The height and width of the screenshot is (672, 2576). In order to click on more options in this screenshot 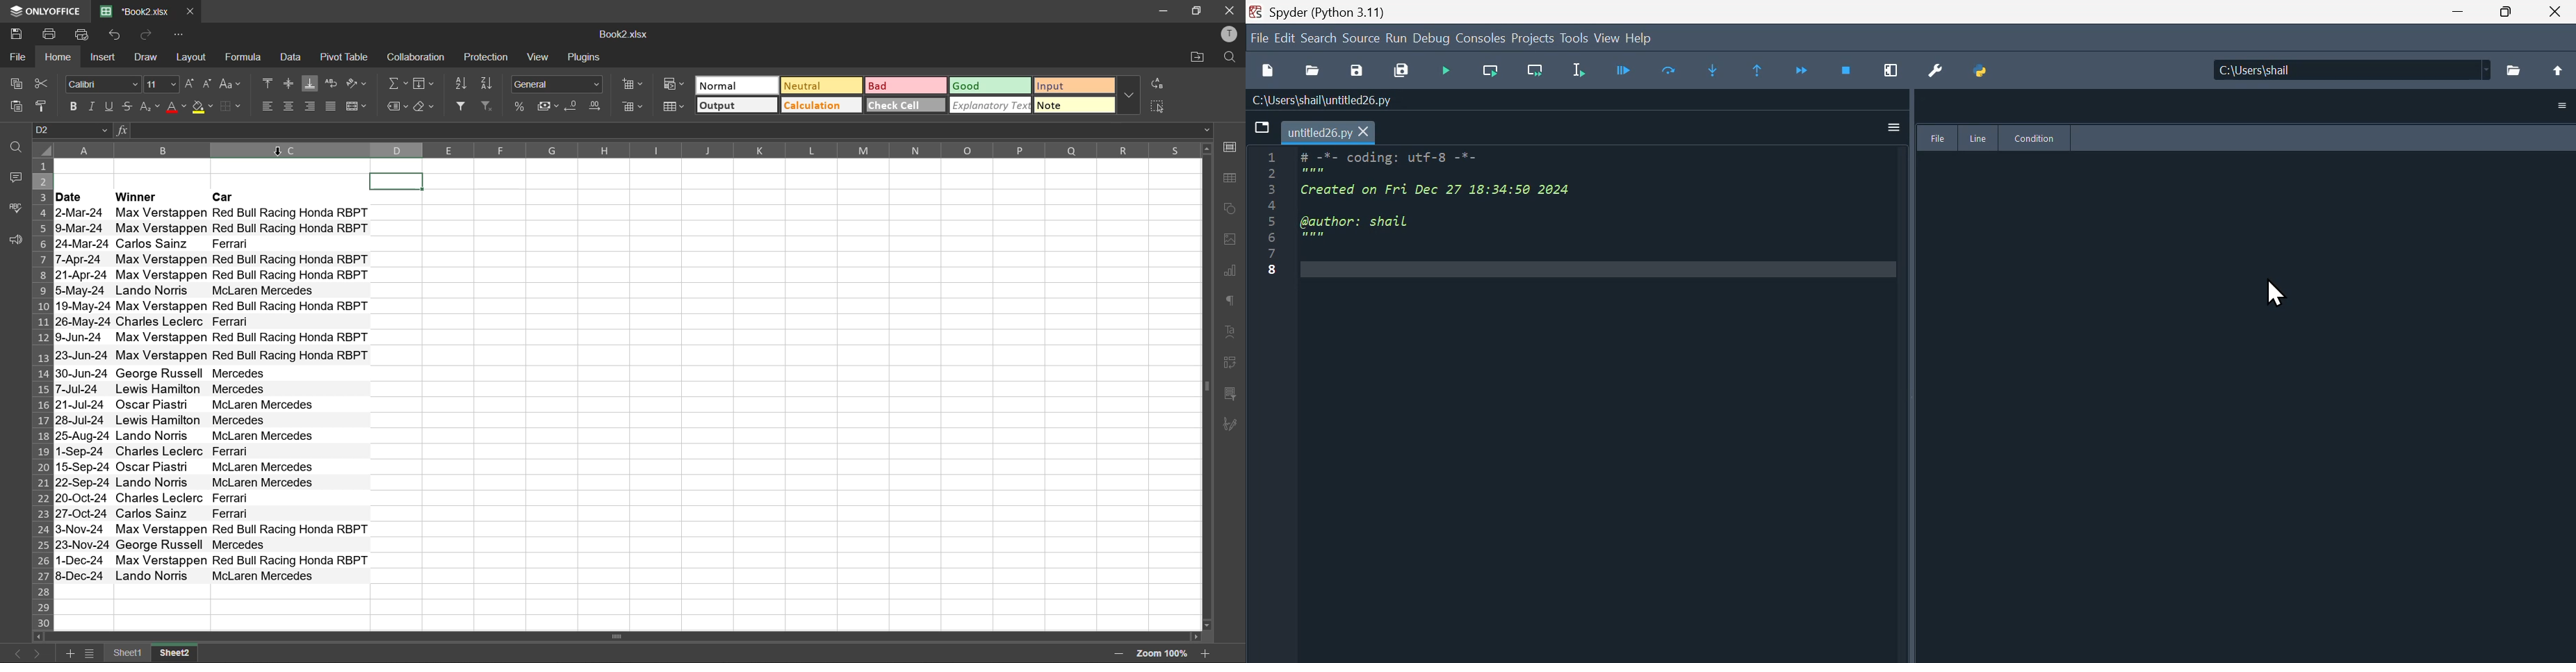, I will do `click(1126, 97)`.